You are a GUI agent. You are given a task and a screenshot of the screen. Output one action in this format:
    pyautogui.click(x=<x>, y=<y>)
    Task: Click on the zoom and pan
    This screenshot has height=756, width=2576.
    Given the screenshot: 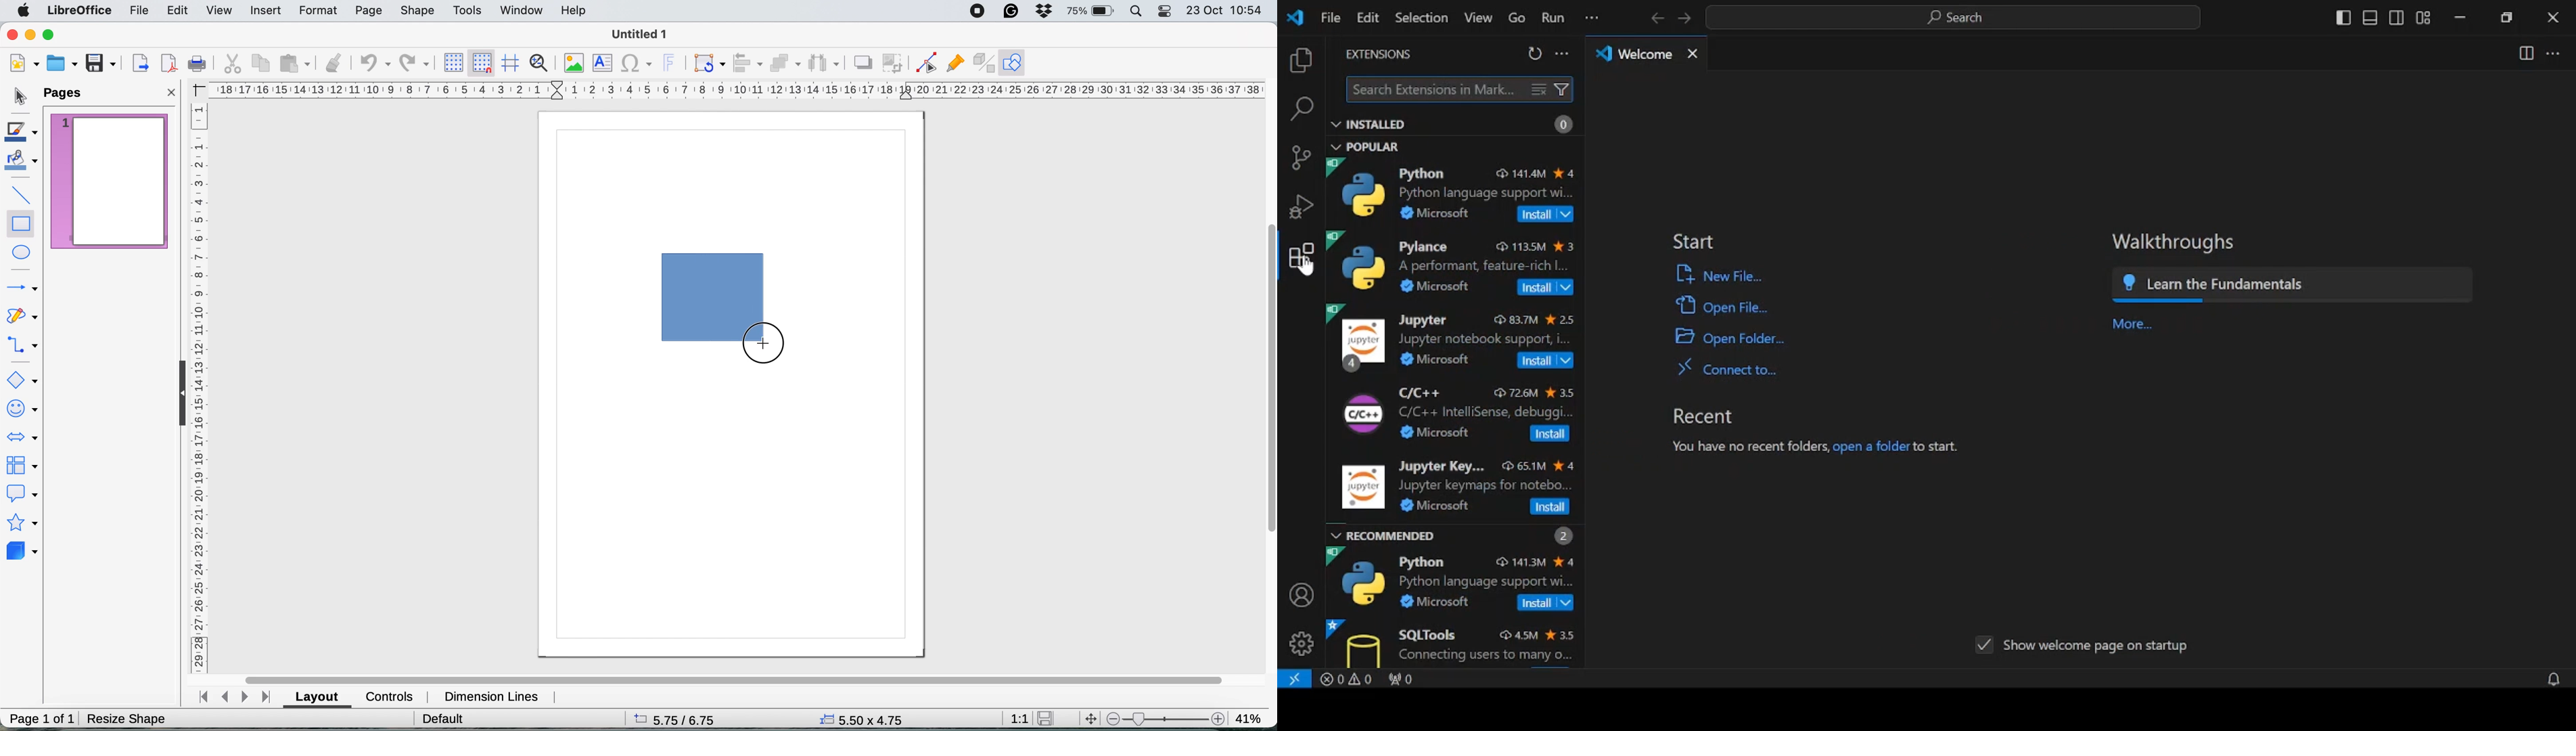 What is the action you would take?
    pyautogui.click(x=544, y=62)
    